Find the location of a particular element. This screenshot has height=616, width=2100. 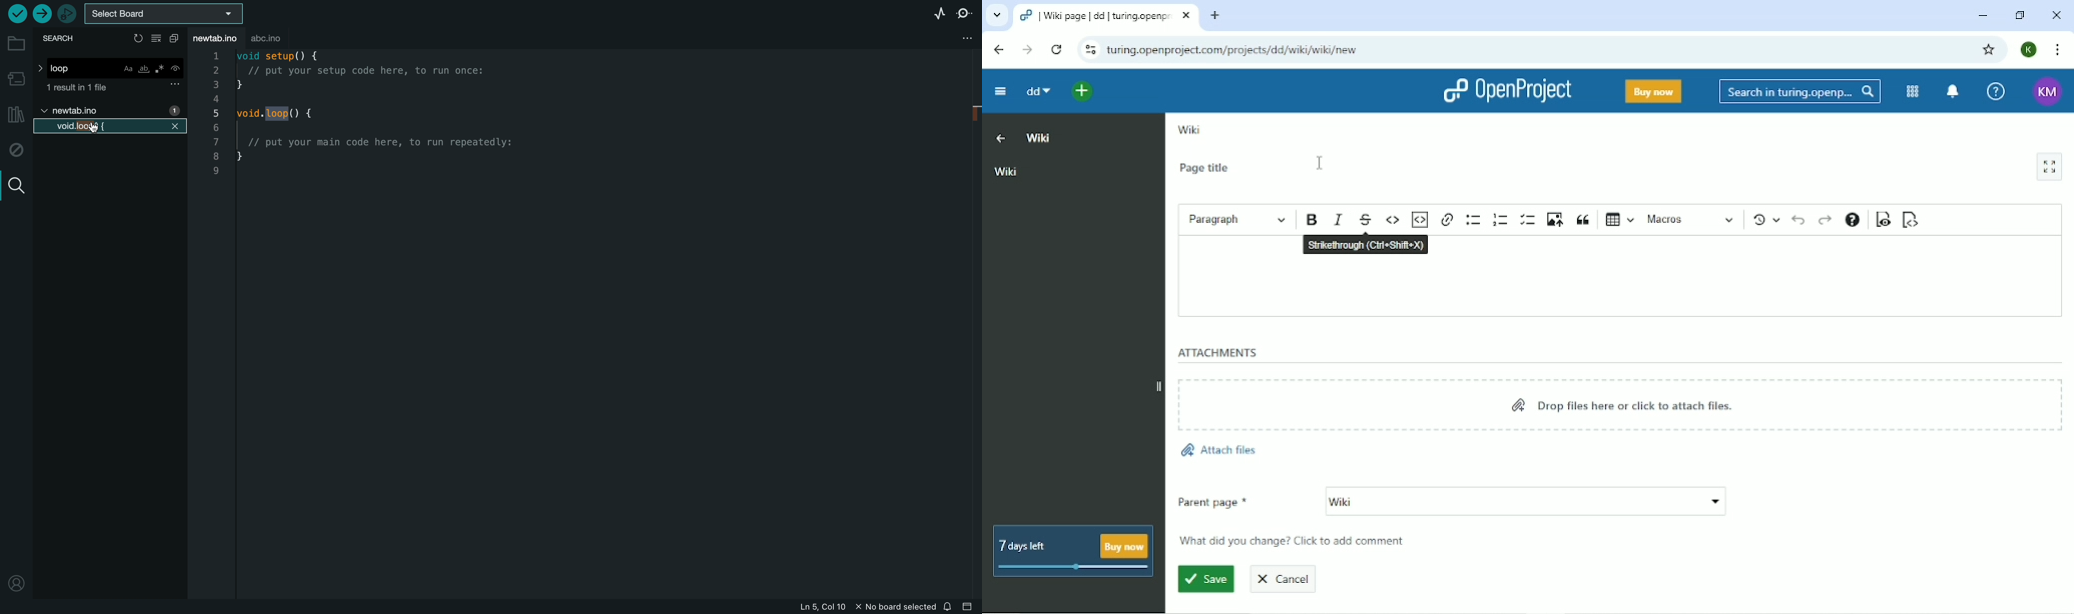

Customize and control google chrome is located at coordinates (2056, 50).